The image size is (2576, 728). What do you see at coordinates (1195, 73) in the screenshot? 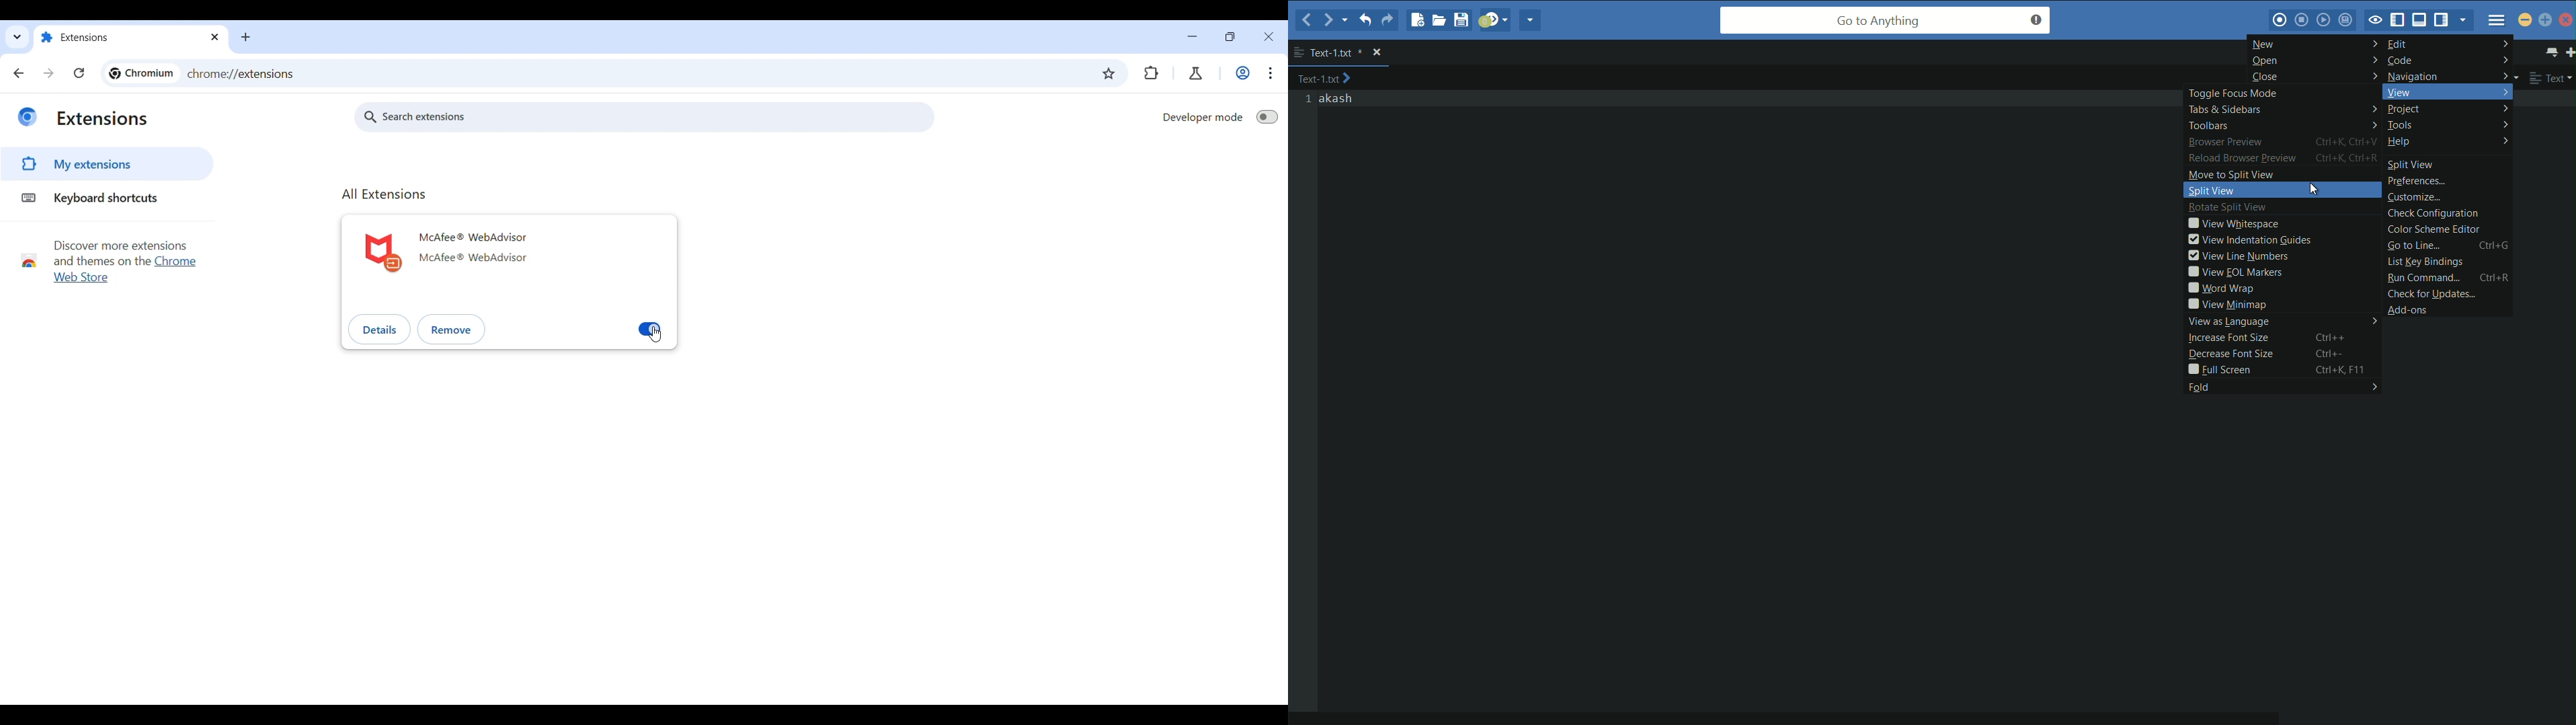
I see `Chrome labs` at bounding box center [1195, 73].